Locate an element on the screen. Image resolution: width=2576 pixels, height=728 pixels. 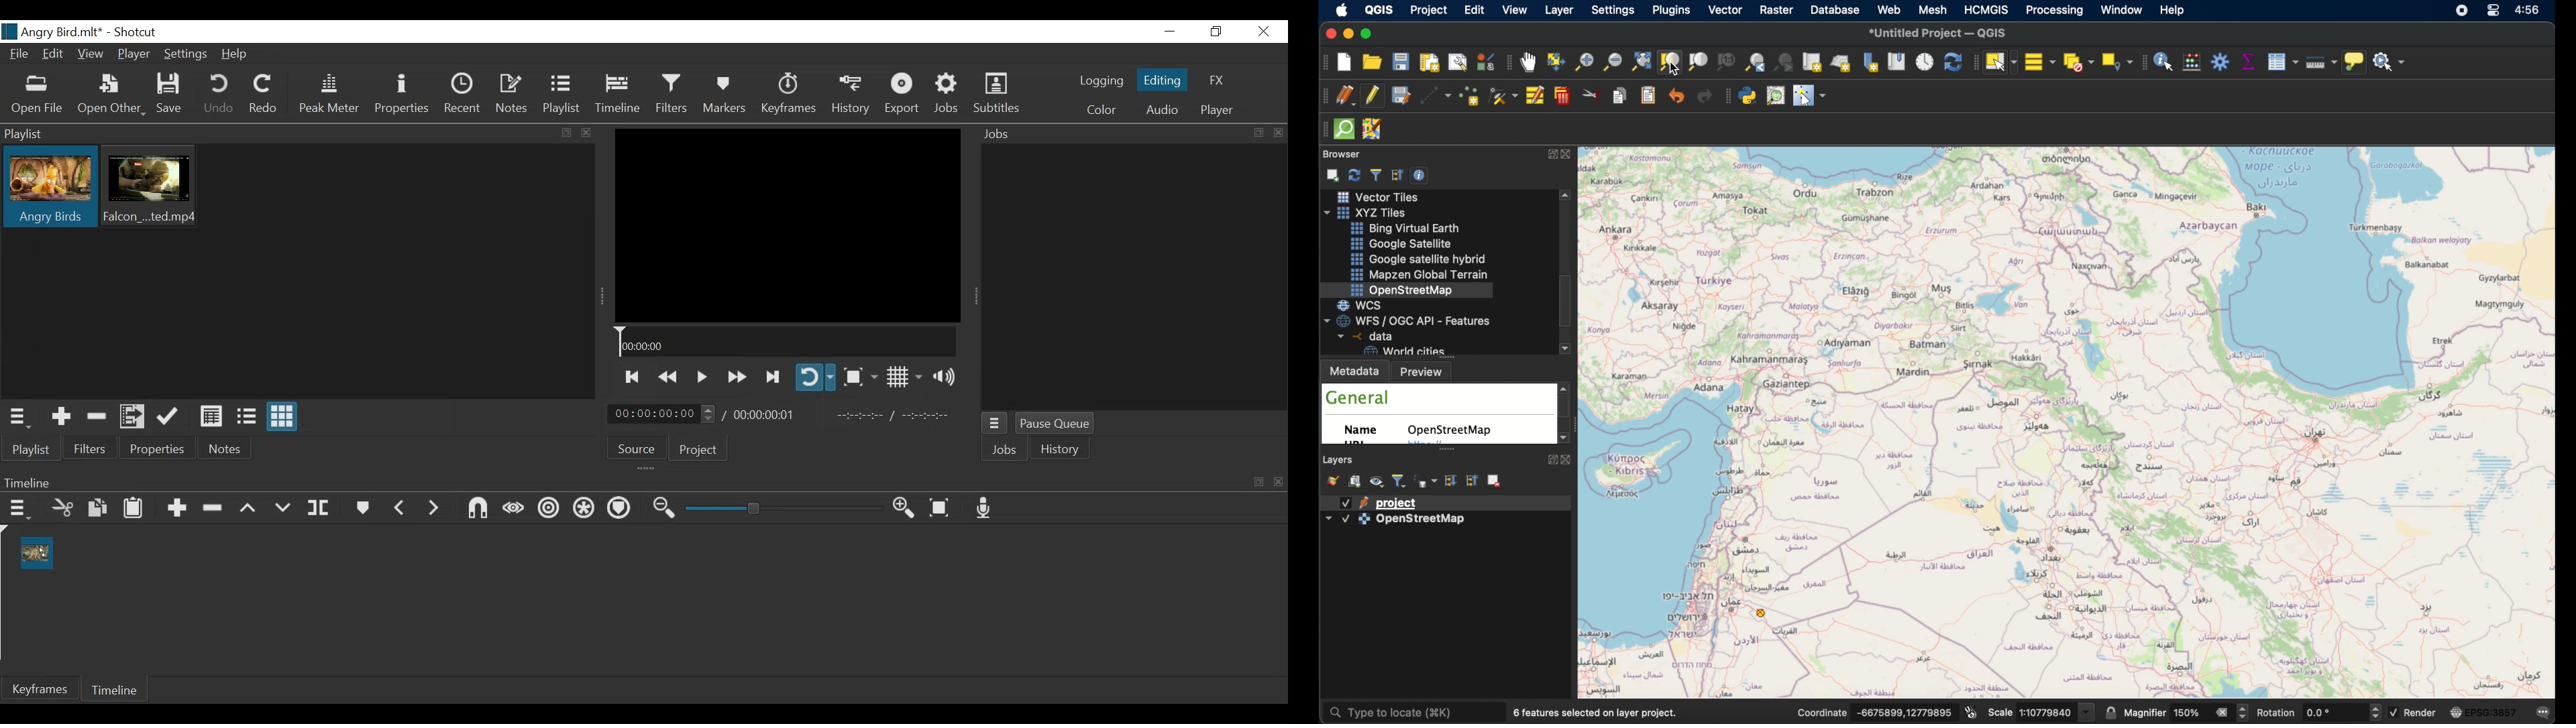
Shotcut is located at coordinates (134, 32).